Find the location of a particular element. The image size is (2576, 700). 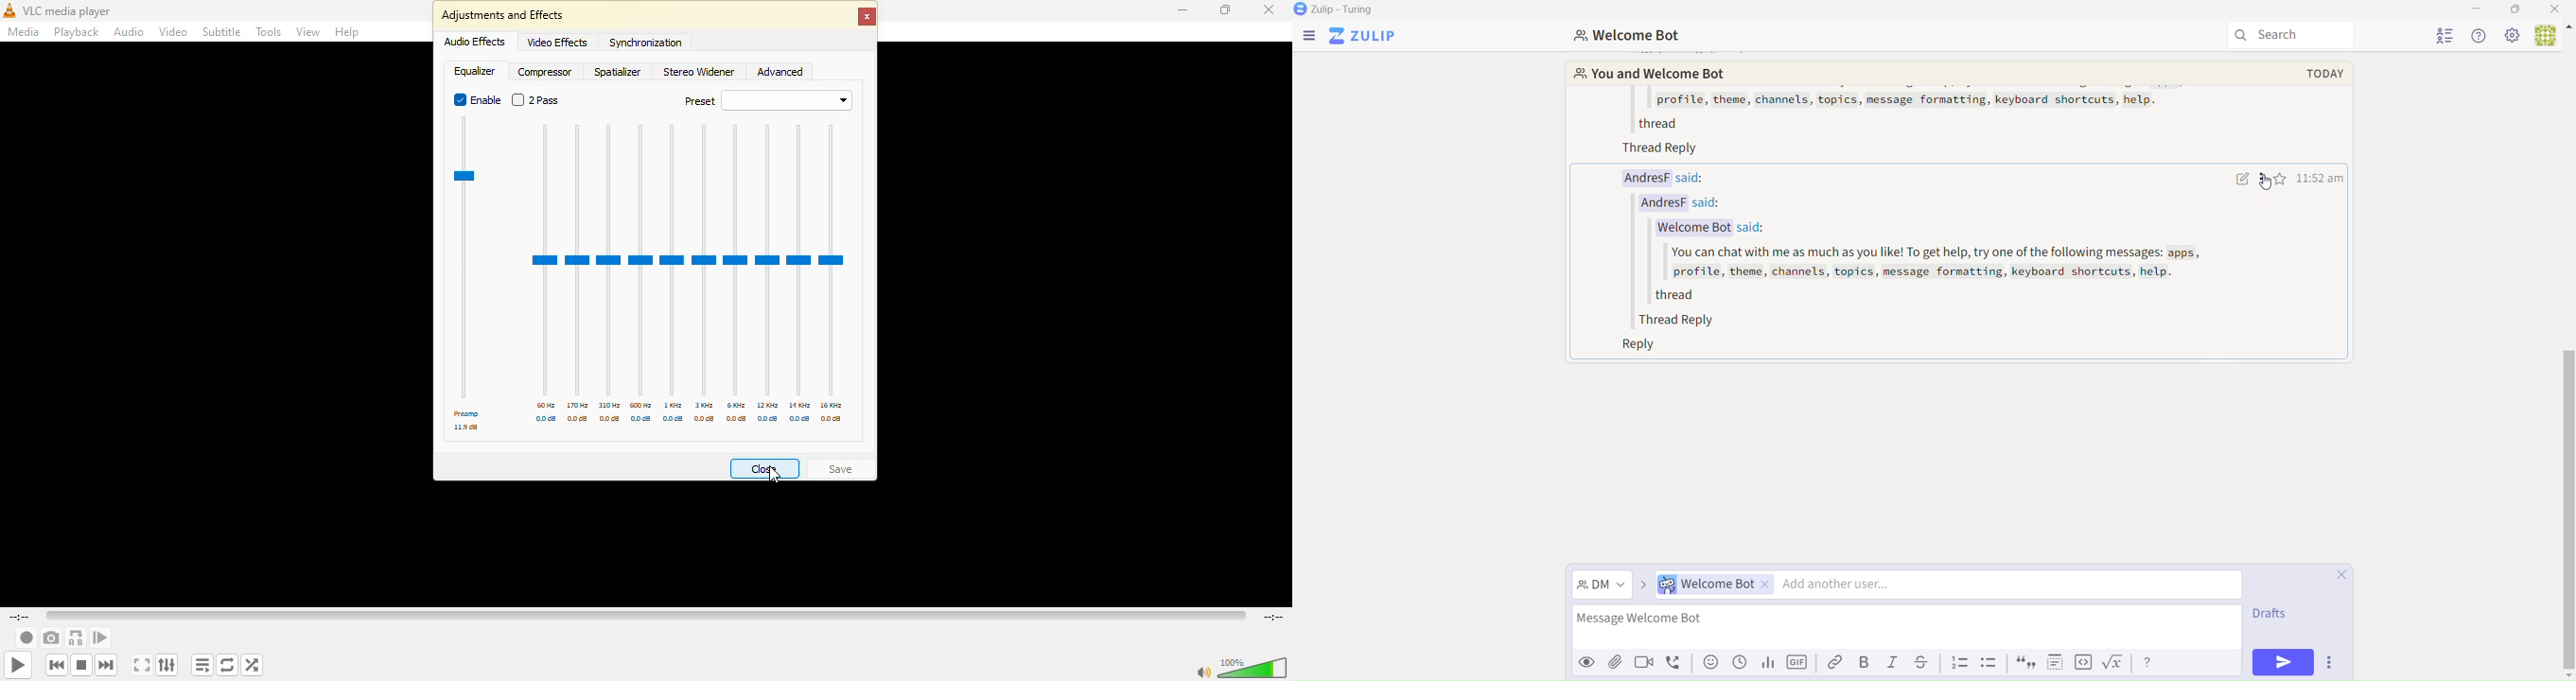

Search is located at coordinates (2292, 33).